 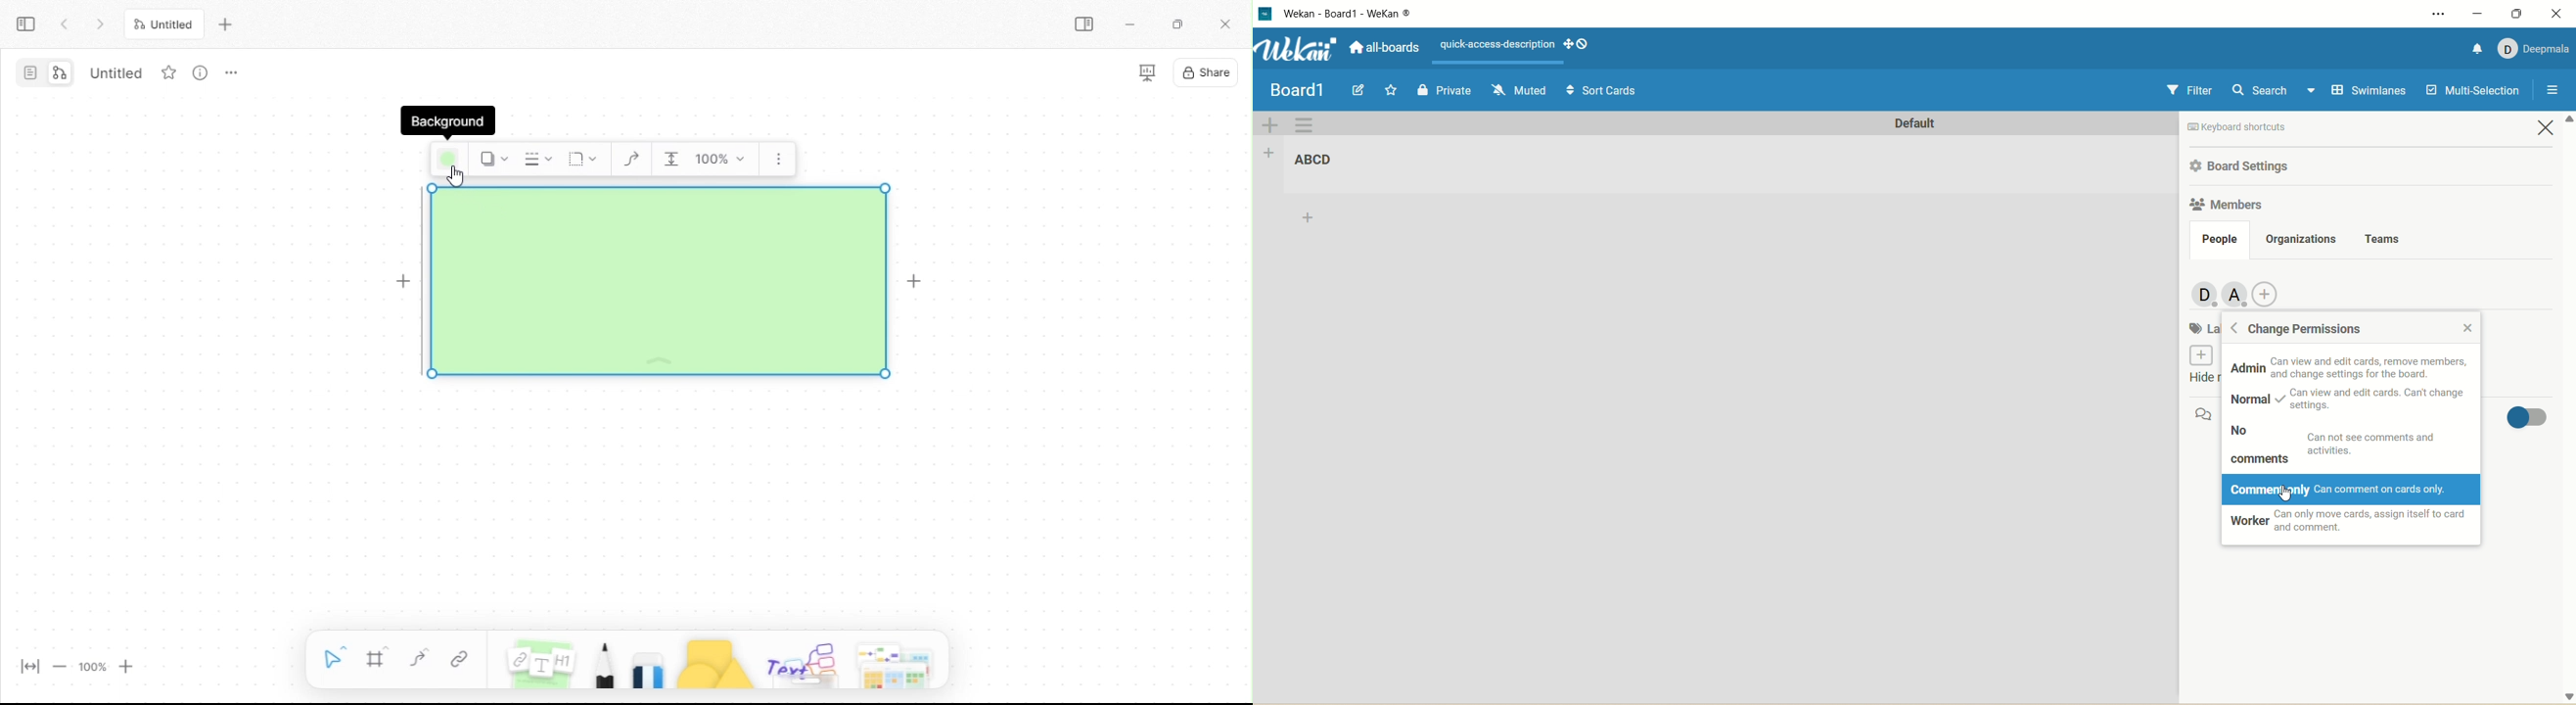 What do you see at coordinates (91, 667) in the screenshot?
I see `100%` at bounding box center [91, 667].